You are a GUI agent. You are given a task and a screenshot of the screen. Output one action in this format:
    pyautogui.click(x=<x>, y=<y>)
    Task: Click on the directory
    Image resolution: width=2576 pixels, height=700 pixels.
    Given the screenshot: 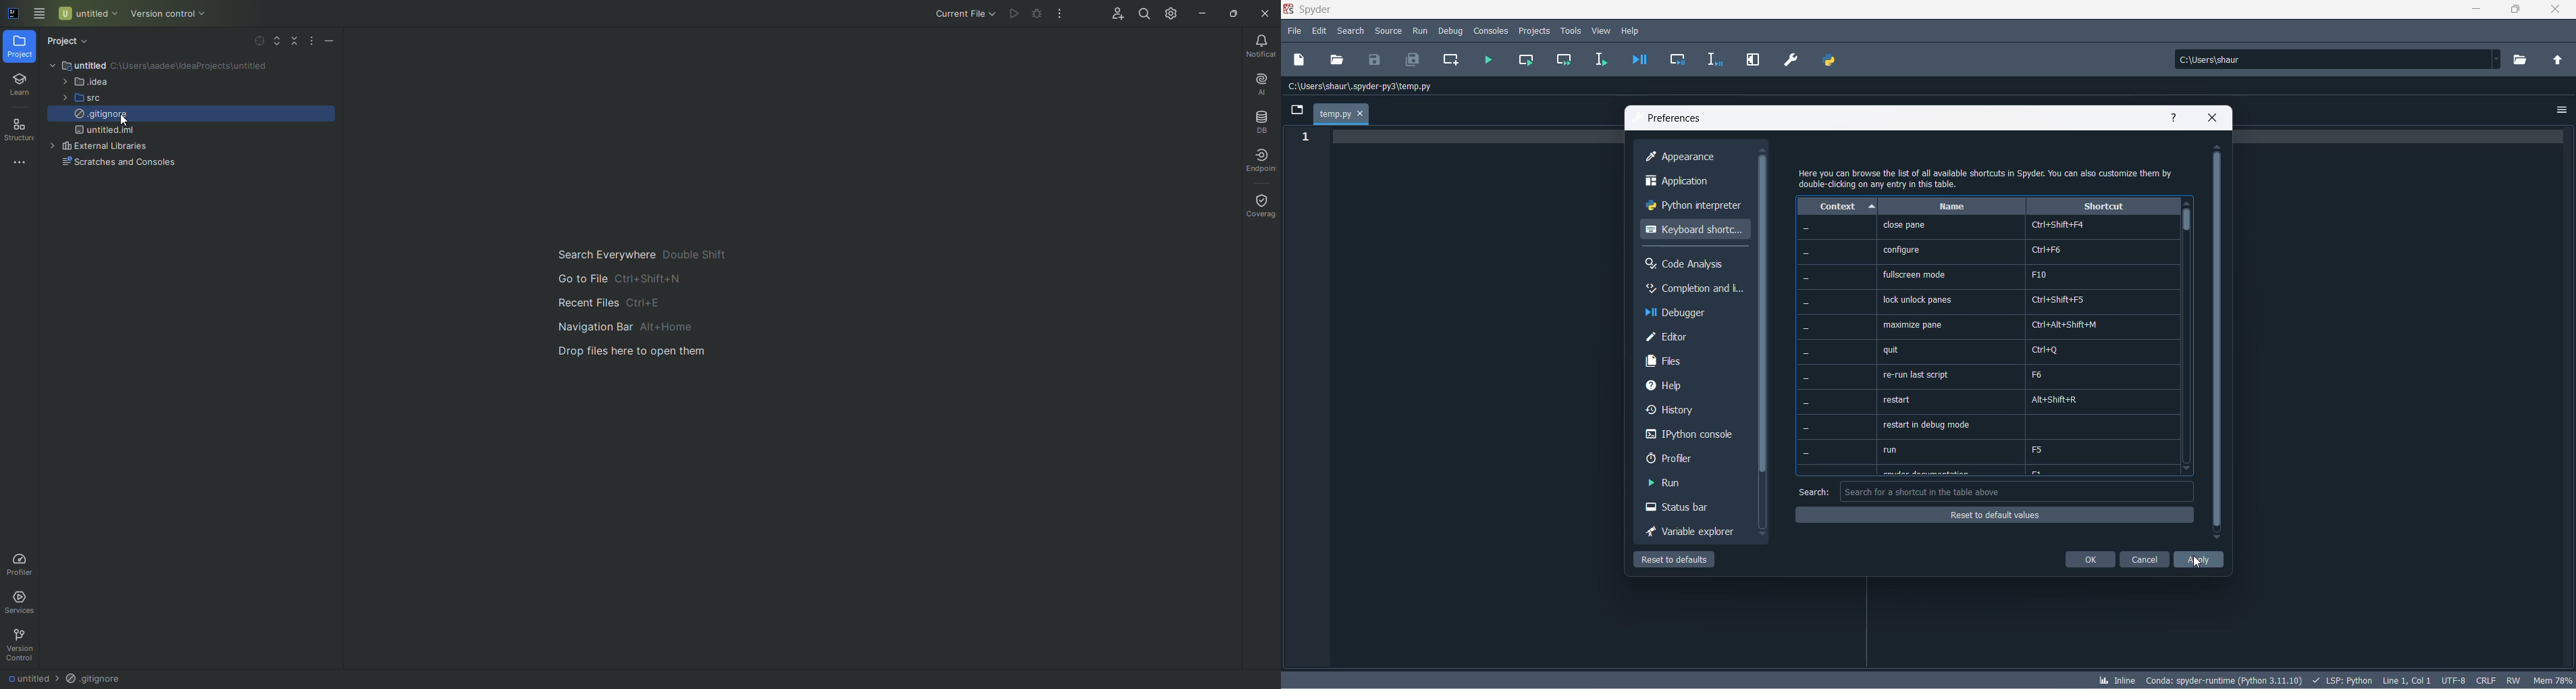 What is the action you would take?
    pyautogui.click(x=2523, y=60)
    